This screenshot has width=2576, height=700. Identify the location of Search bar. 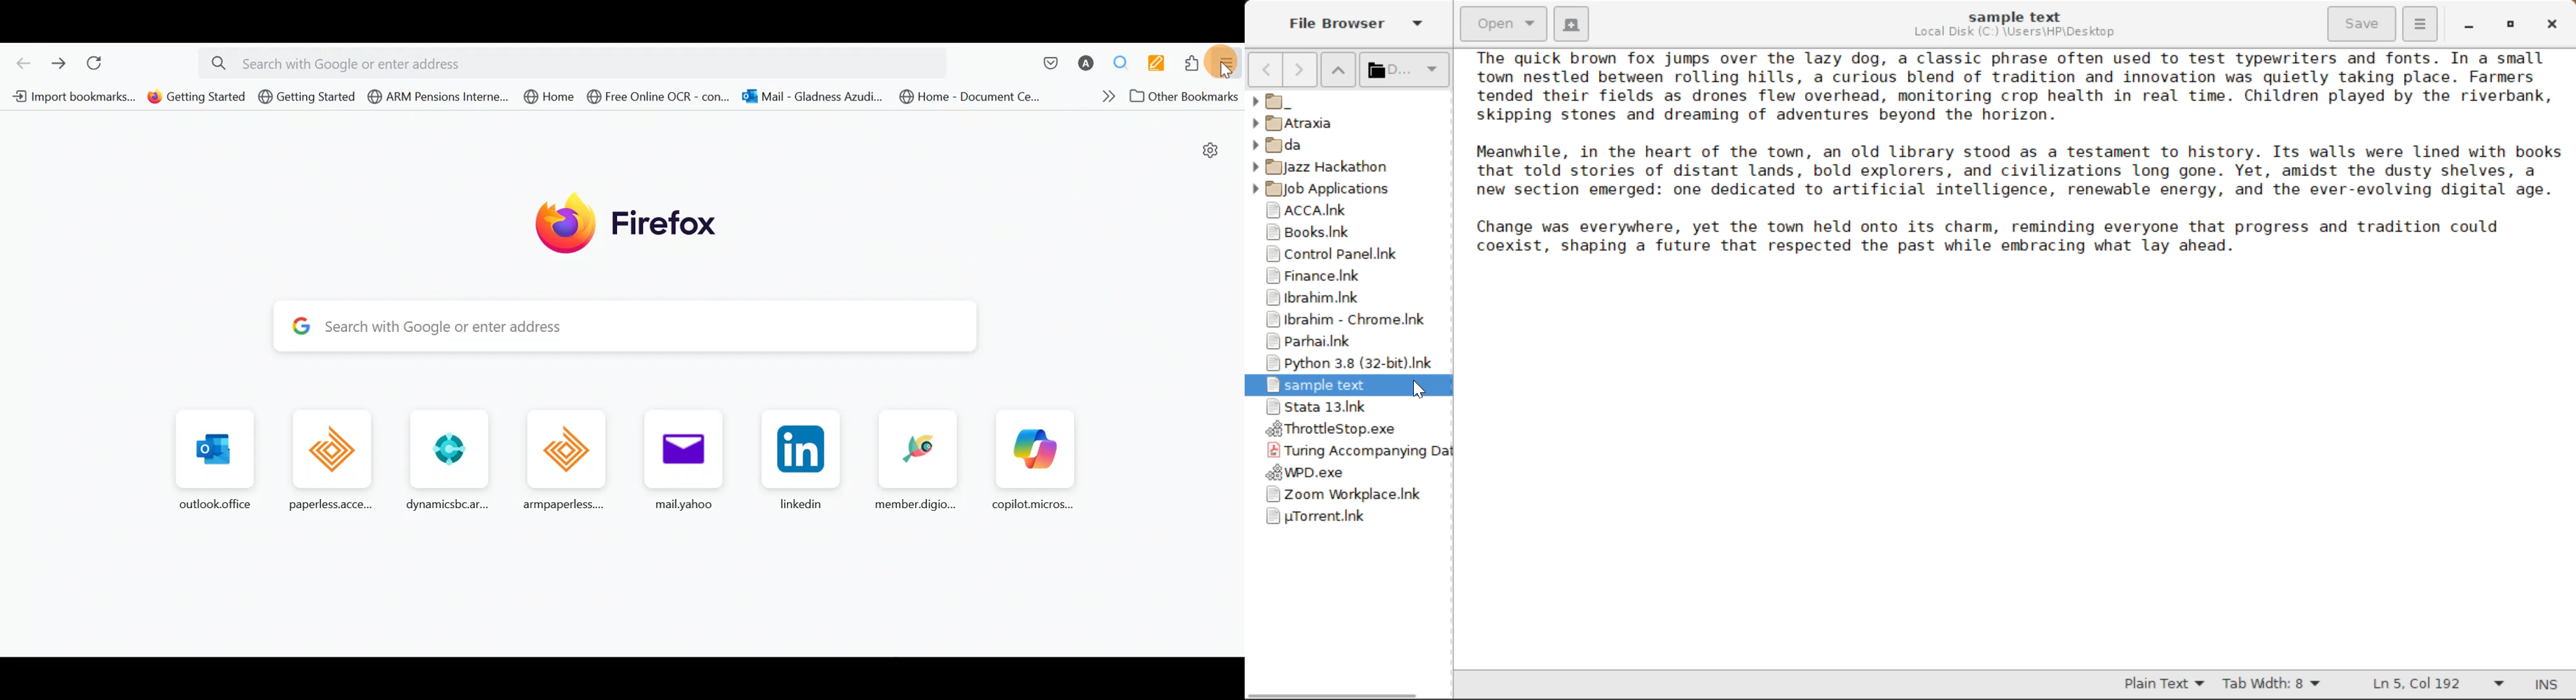
(612, 324).